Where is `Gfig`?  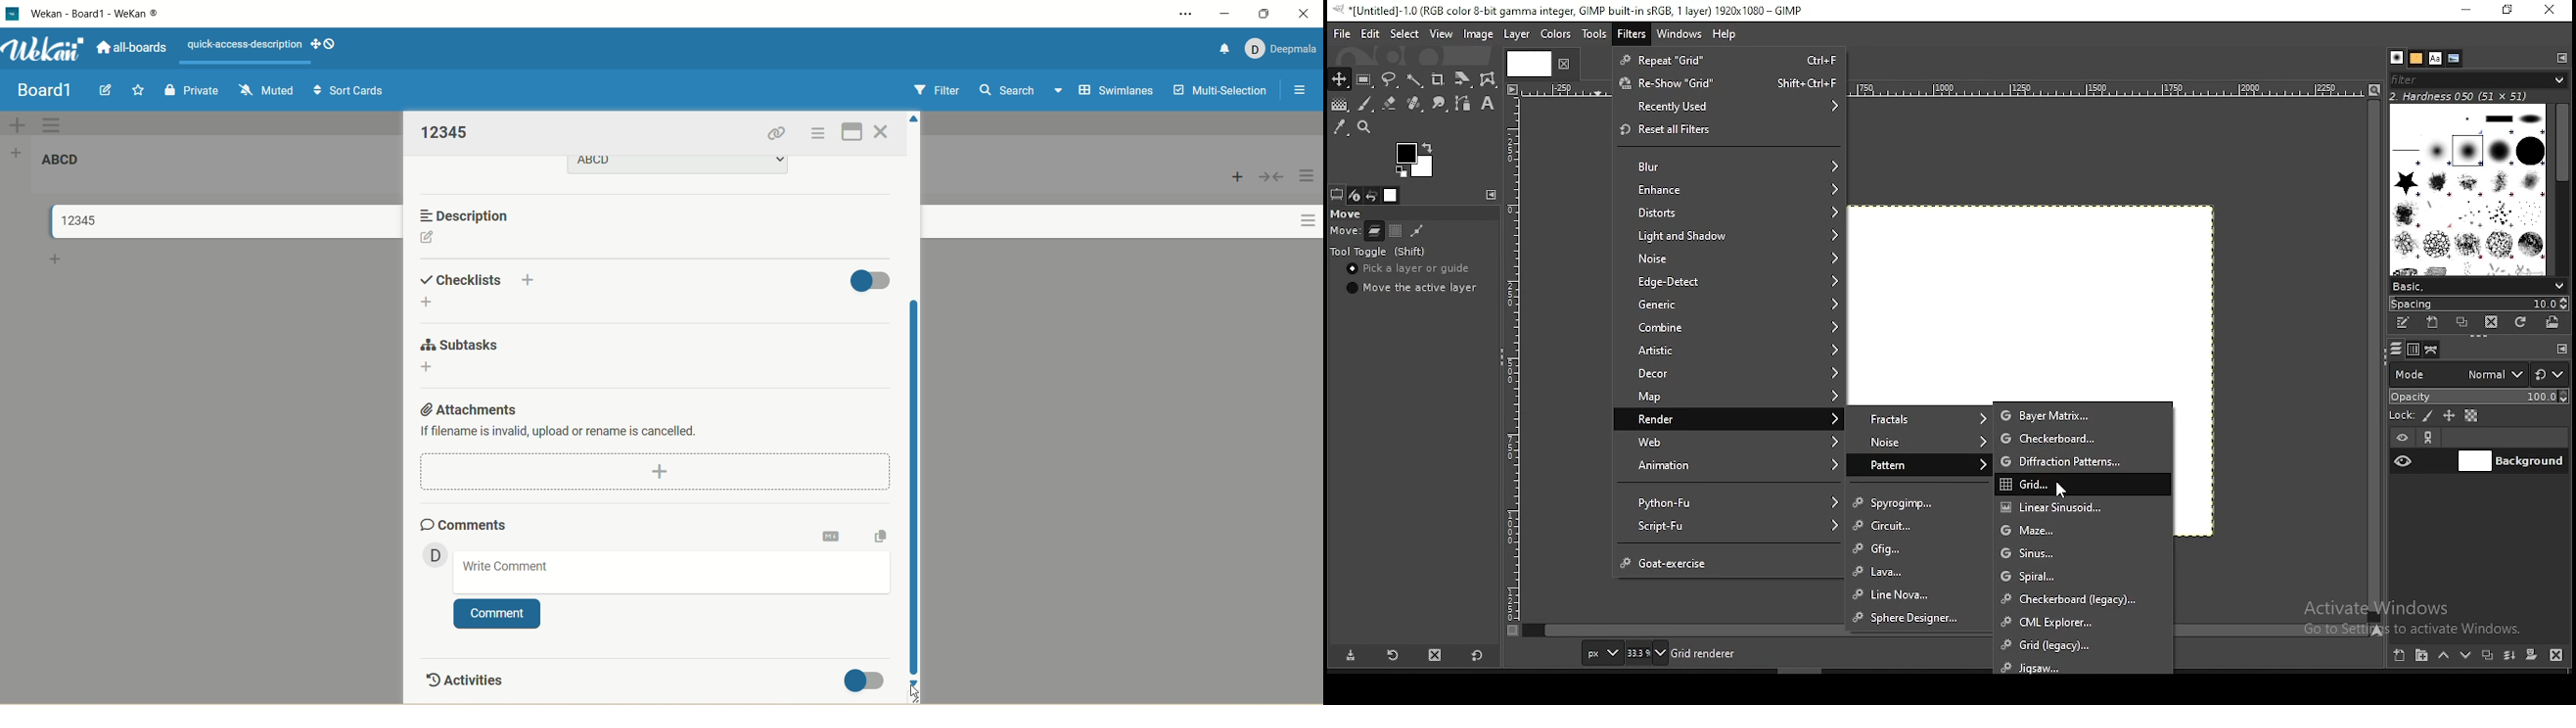 Gfig is located at coordinates (1924, 548).